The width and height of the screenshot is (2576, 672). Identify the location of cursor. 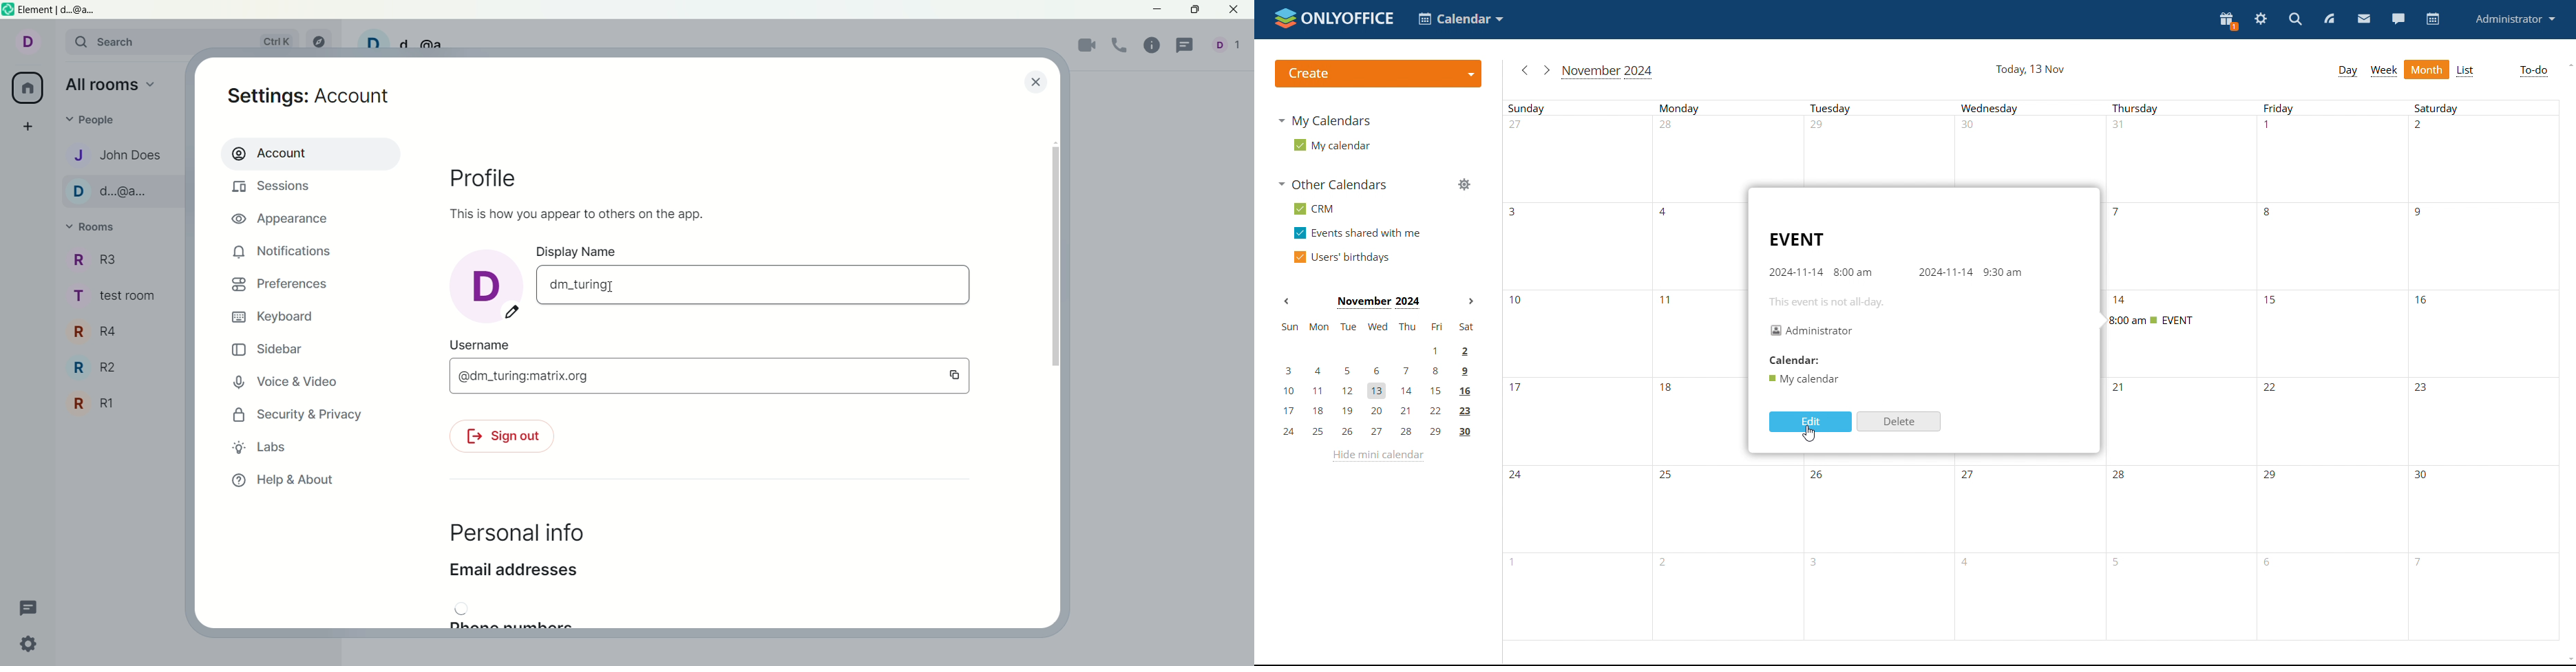
(1809, 434).